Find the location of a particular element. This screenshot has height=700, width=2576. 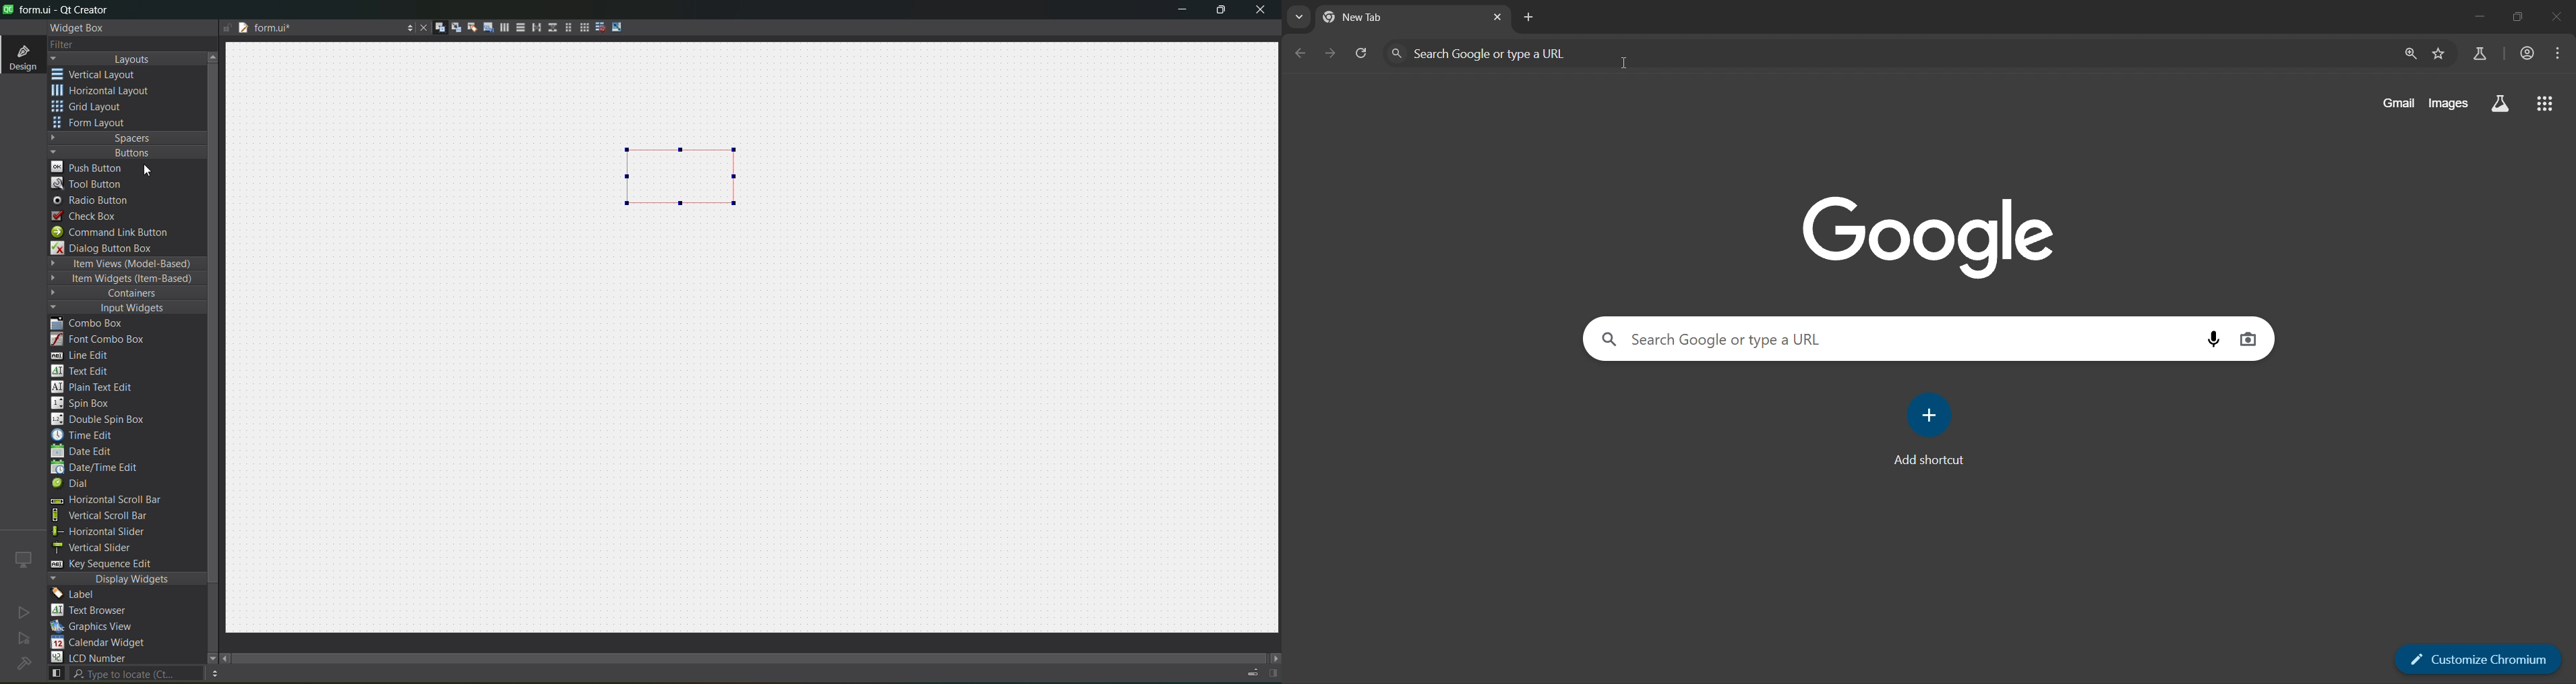

dial is located at coordinates (75, 485).